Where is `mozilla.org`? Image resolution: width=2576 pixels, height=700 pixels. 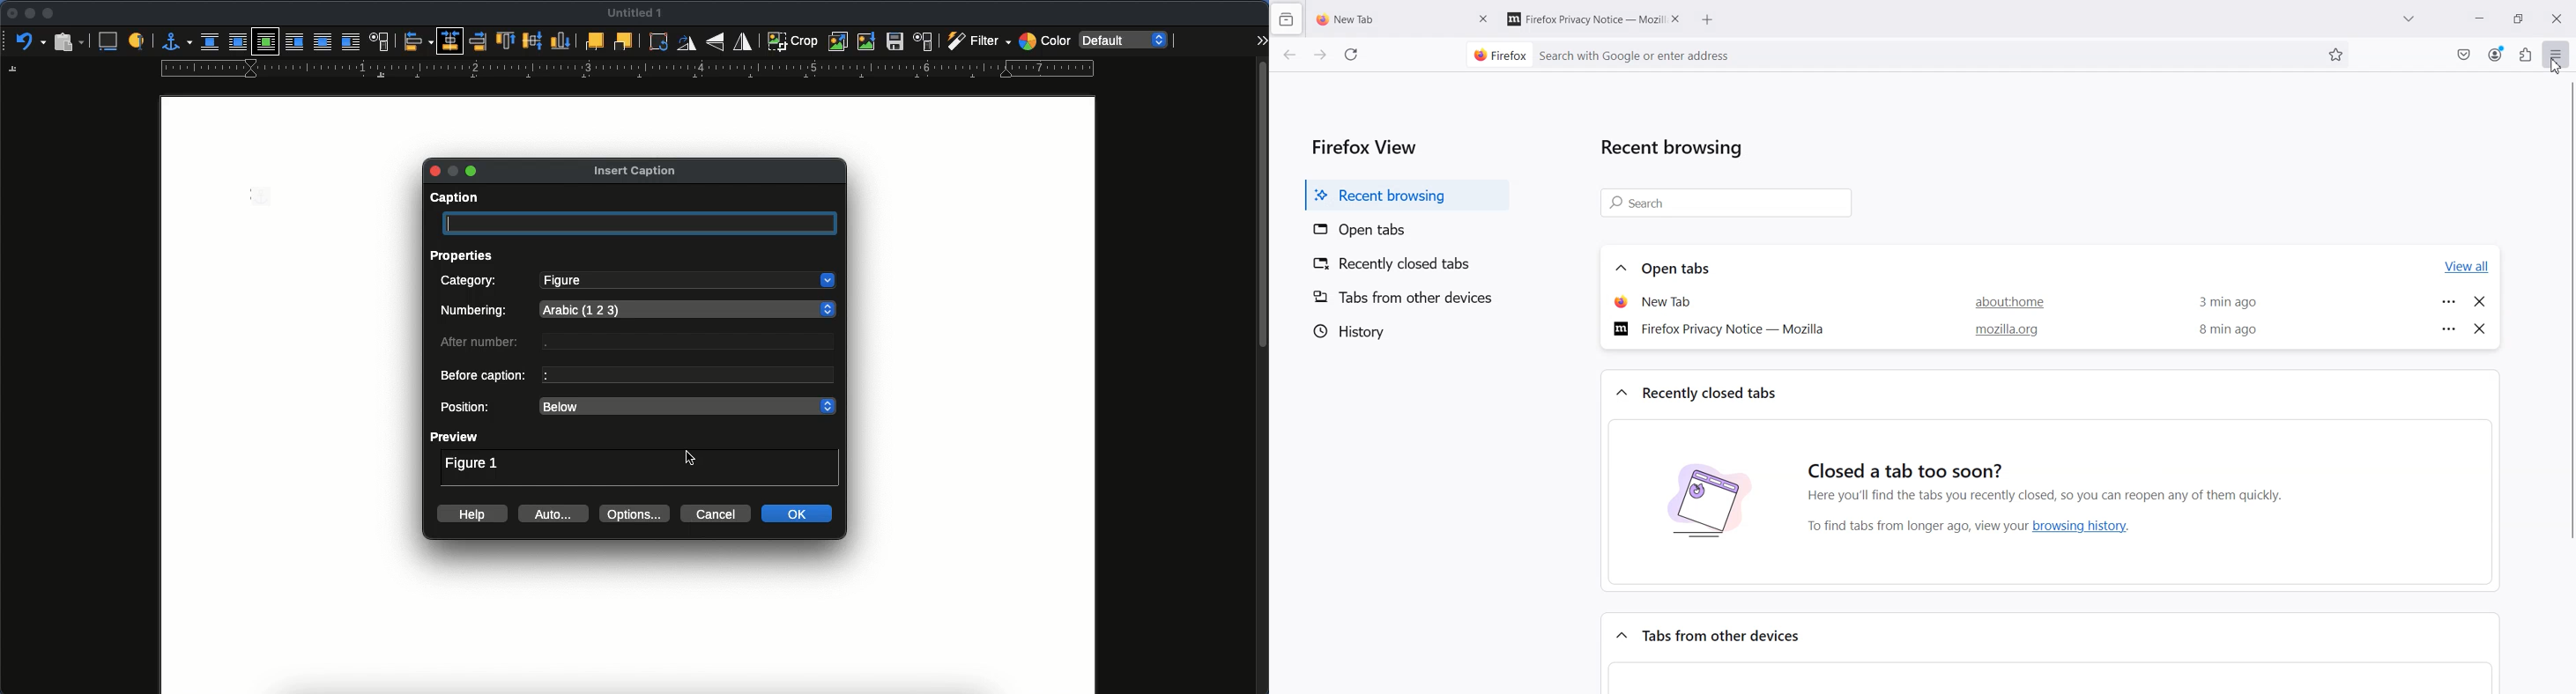
mozilla.org is located at coordinates (2003, 331).